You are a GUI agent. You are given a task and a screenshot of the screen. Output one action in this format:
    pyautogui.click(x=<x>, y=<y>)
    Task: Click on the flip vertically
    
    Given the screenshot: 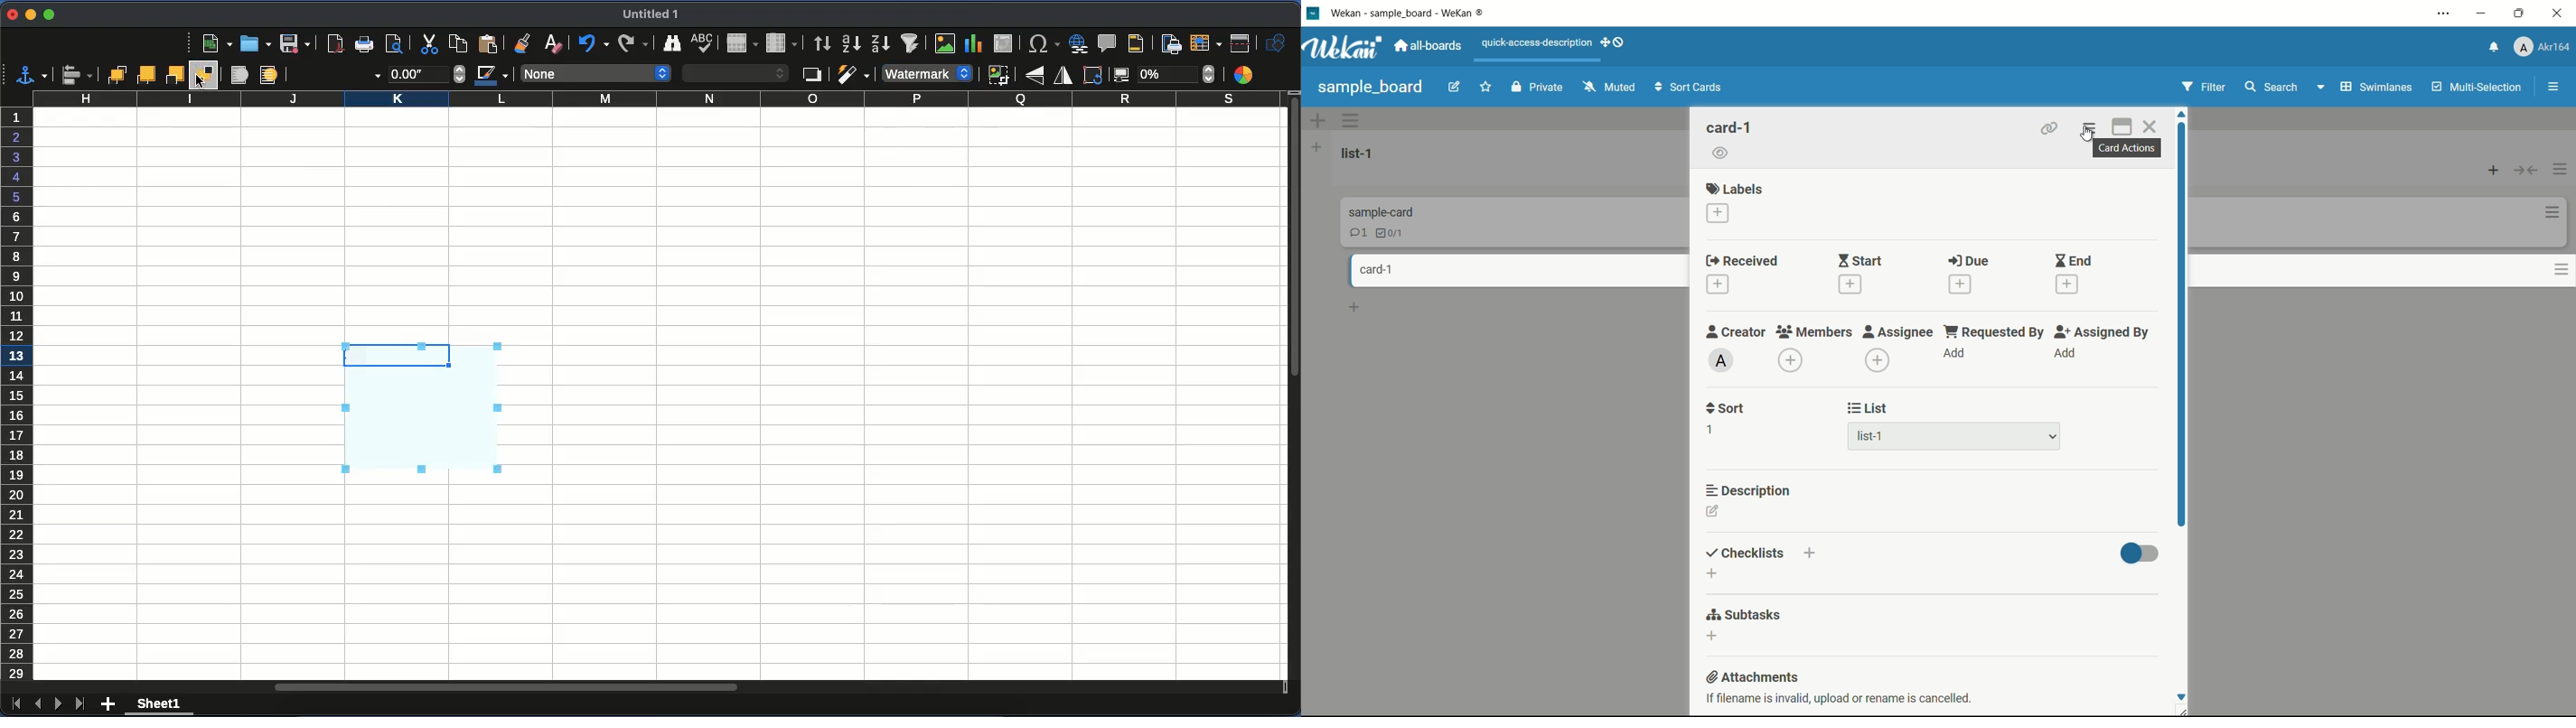 What is the action you would take?
    pyautogui.click(x=1035, y=77)
    